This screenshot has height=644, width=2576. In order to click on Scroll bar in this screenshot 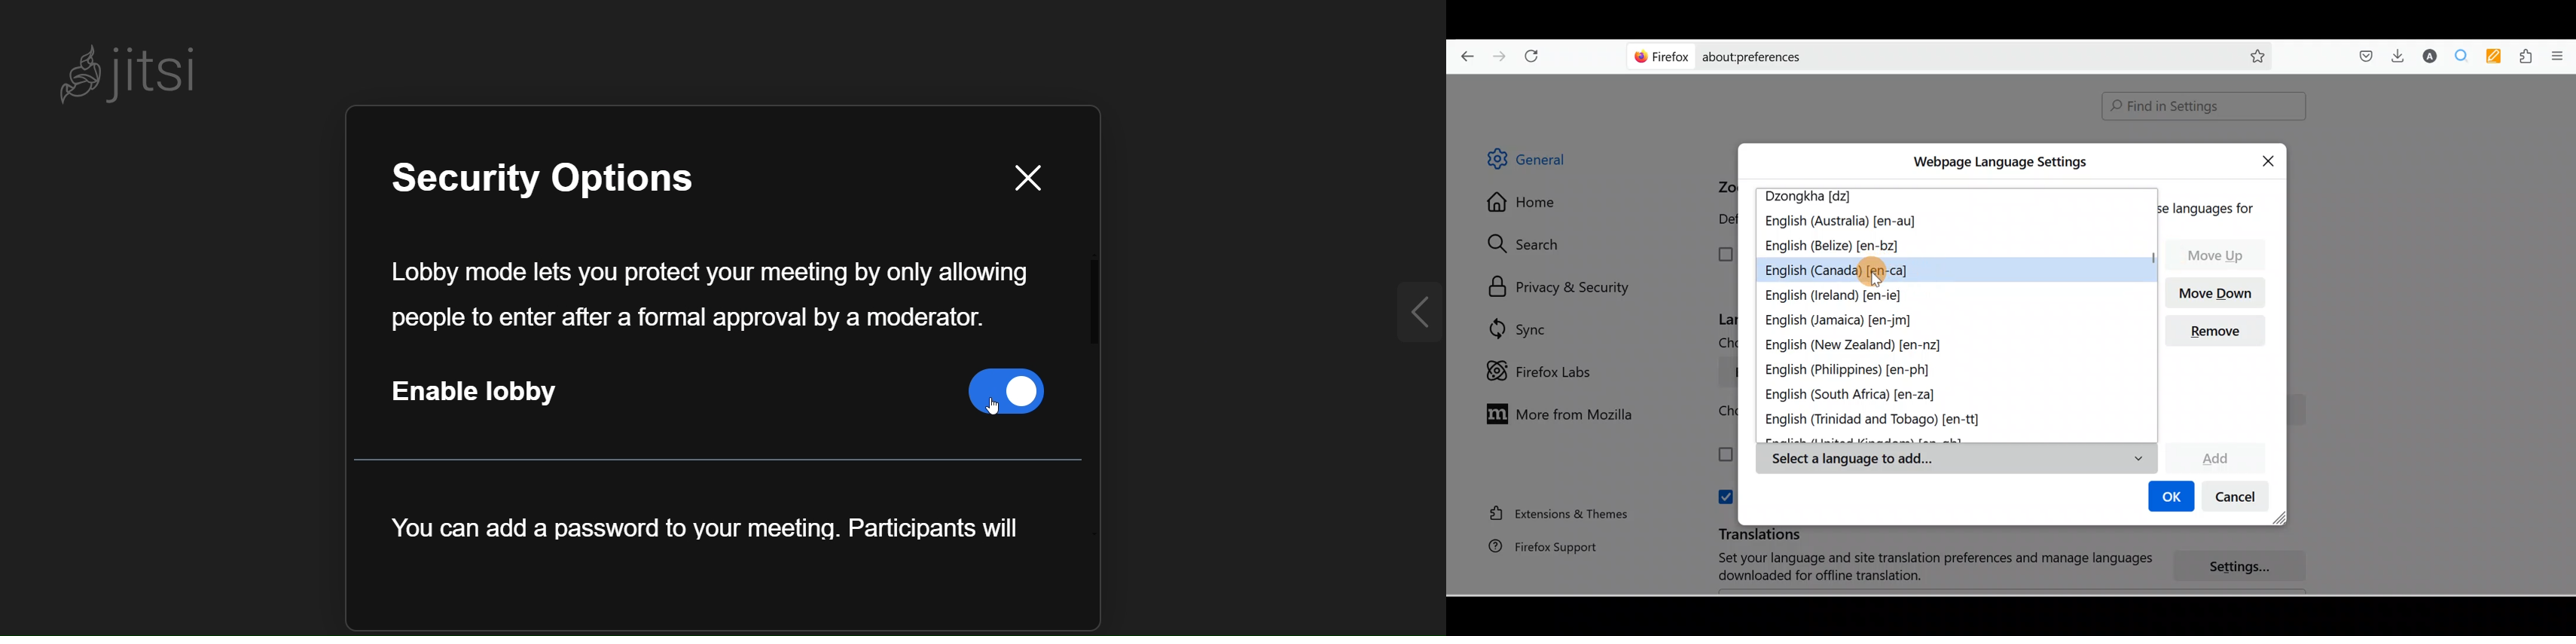, I will do `click(2568, 335)`.